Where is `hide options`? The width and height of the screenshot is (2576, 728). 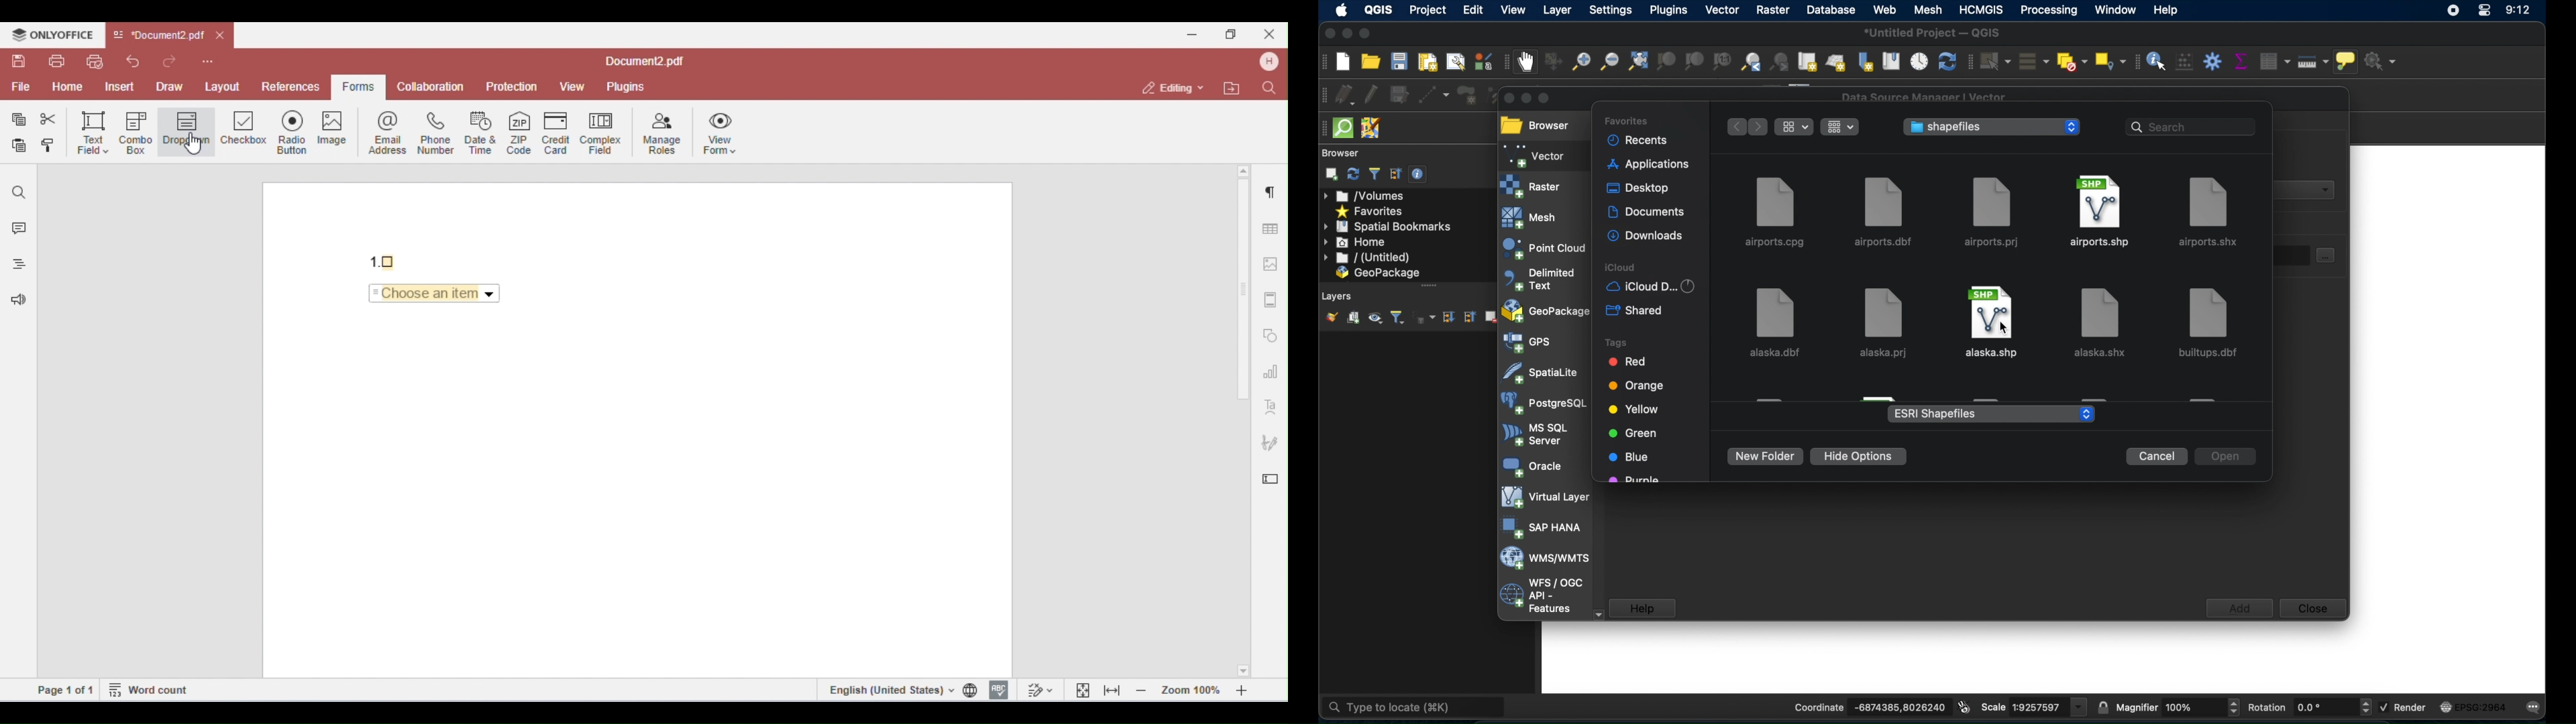
hide options is located at coordinates (1858, 457).